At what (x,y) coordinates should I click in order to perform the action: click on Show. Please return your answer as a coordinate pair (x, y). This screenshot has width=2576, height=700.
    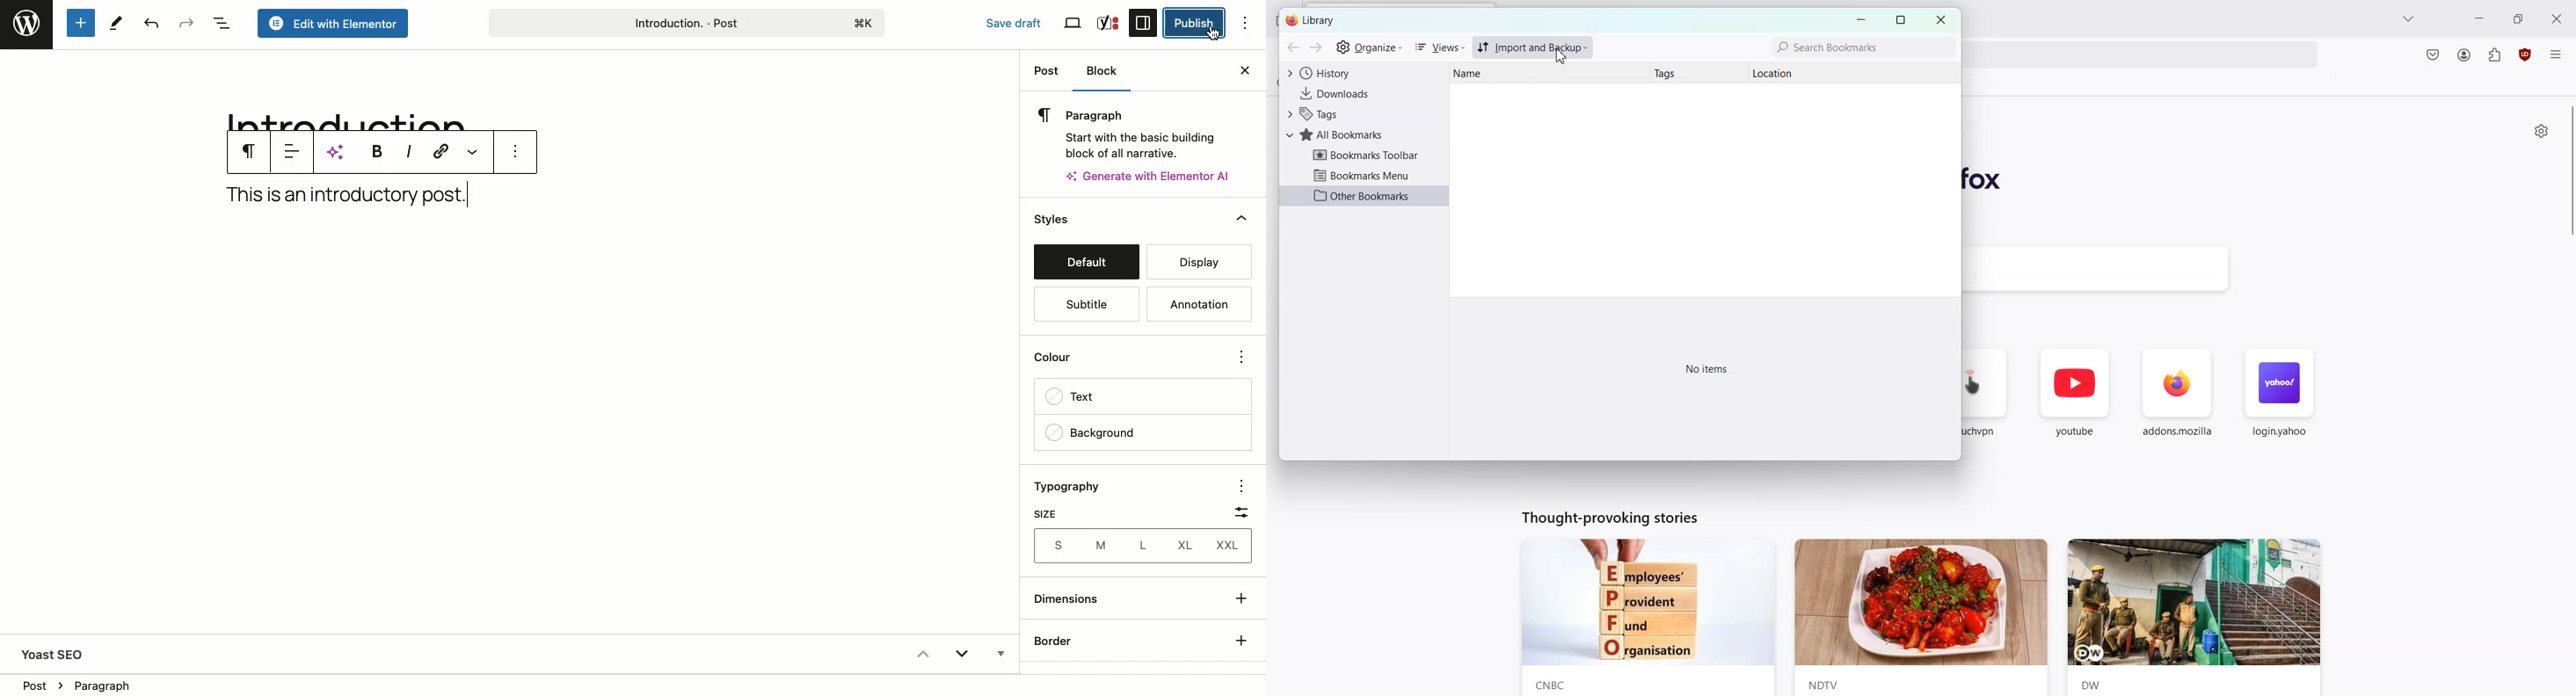
    Looking at the image, I should click on (1238, 616).